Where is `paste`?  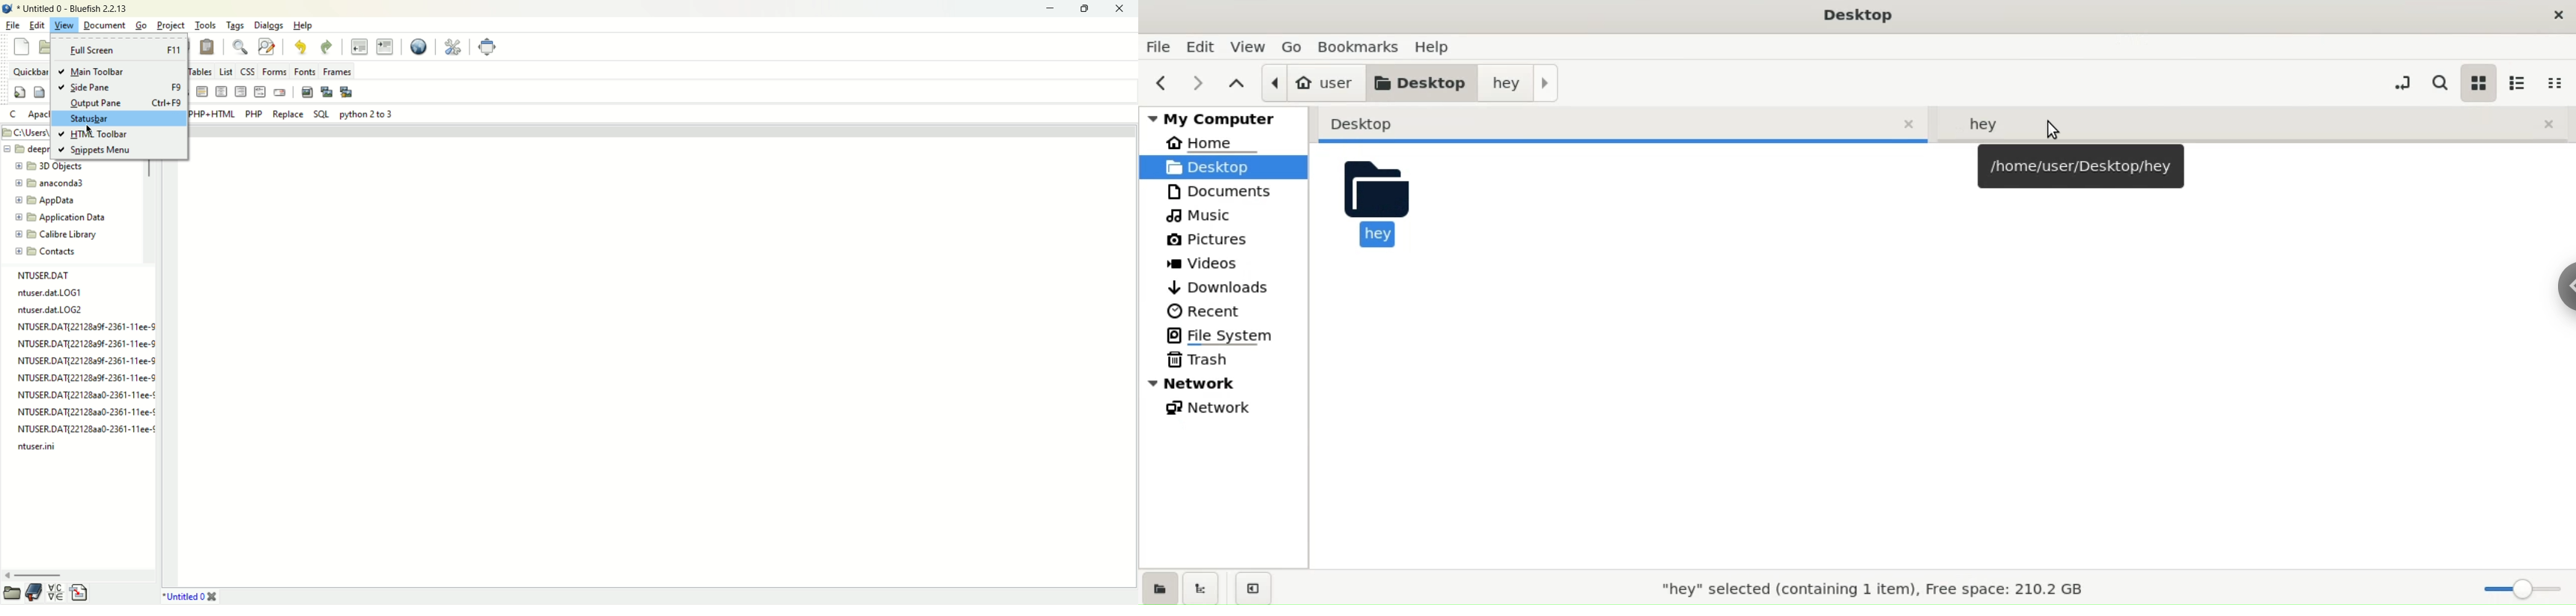
paste is located at coordinates (207, 46).